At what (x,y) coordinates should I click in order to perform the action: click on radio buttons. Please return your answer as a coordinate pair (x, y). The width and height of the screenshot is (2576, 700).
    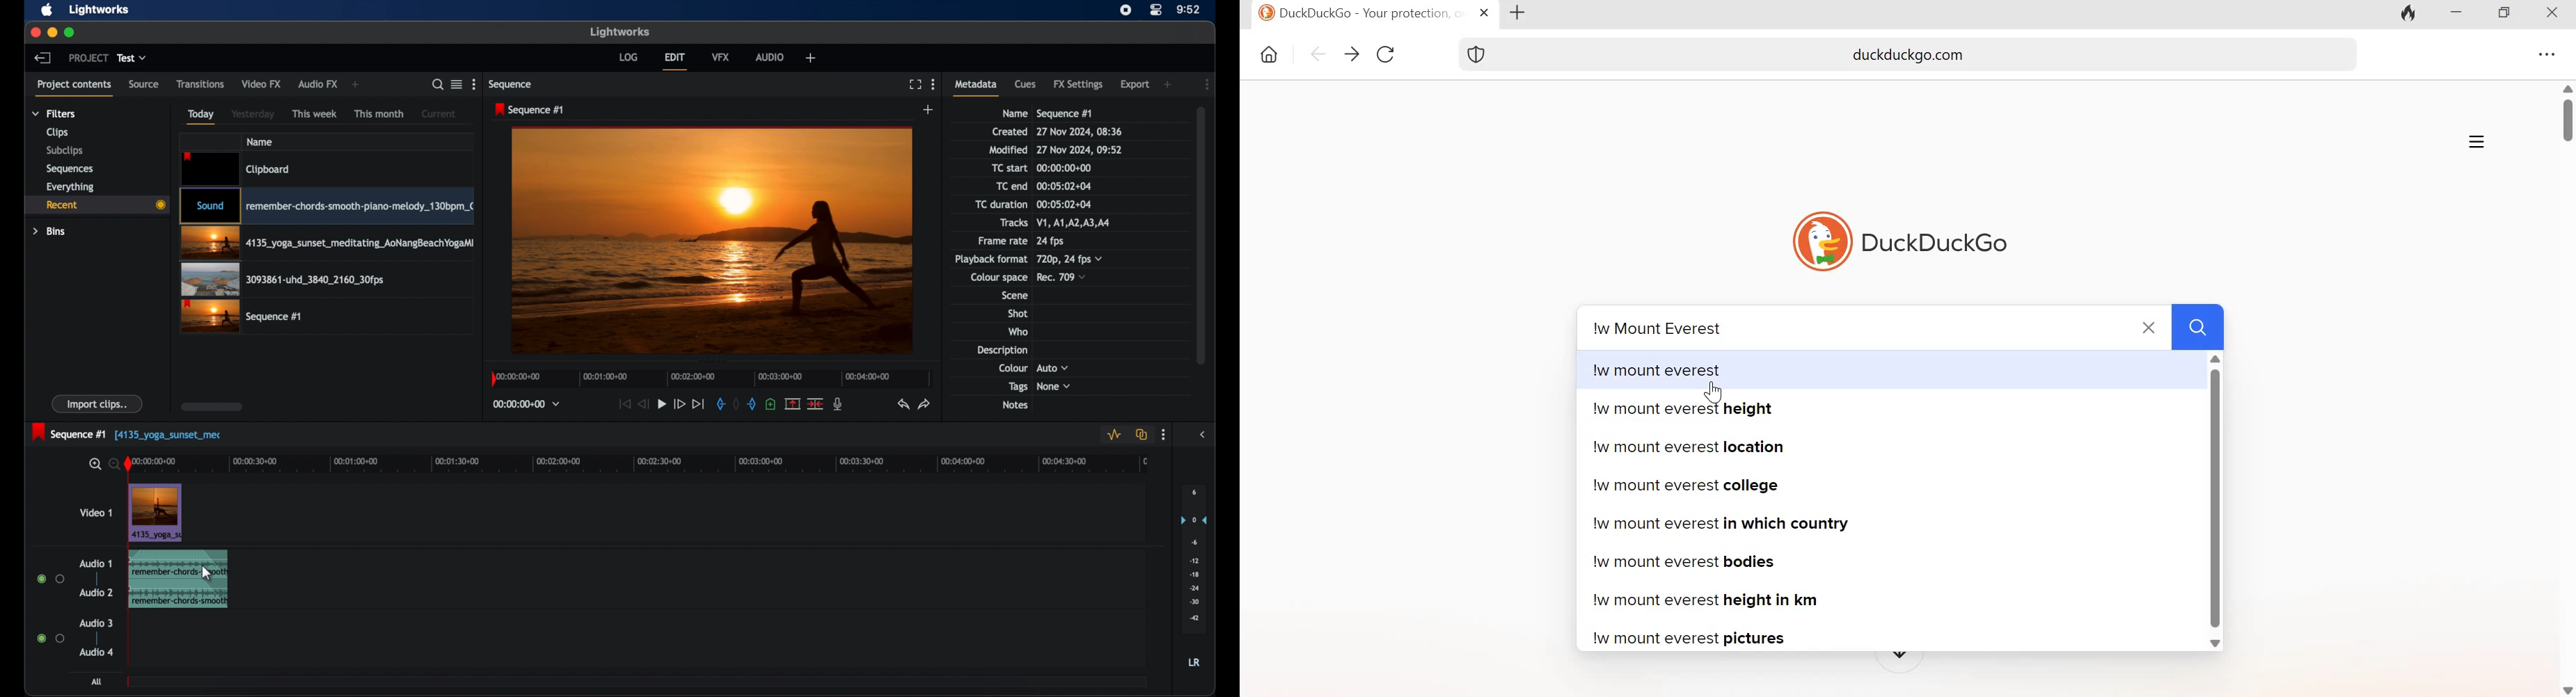
    Looking at the image, I should click on (50, 578).